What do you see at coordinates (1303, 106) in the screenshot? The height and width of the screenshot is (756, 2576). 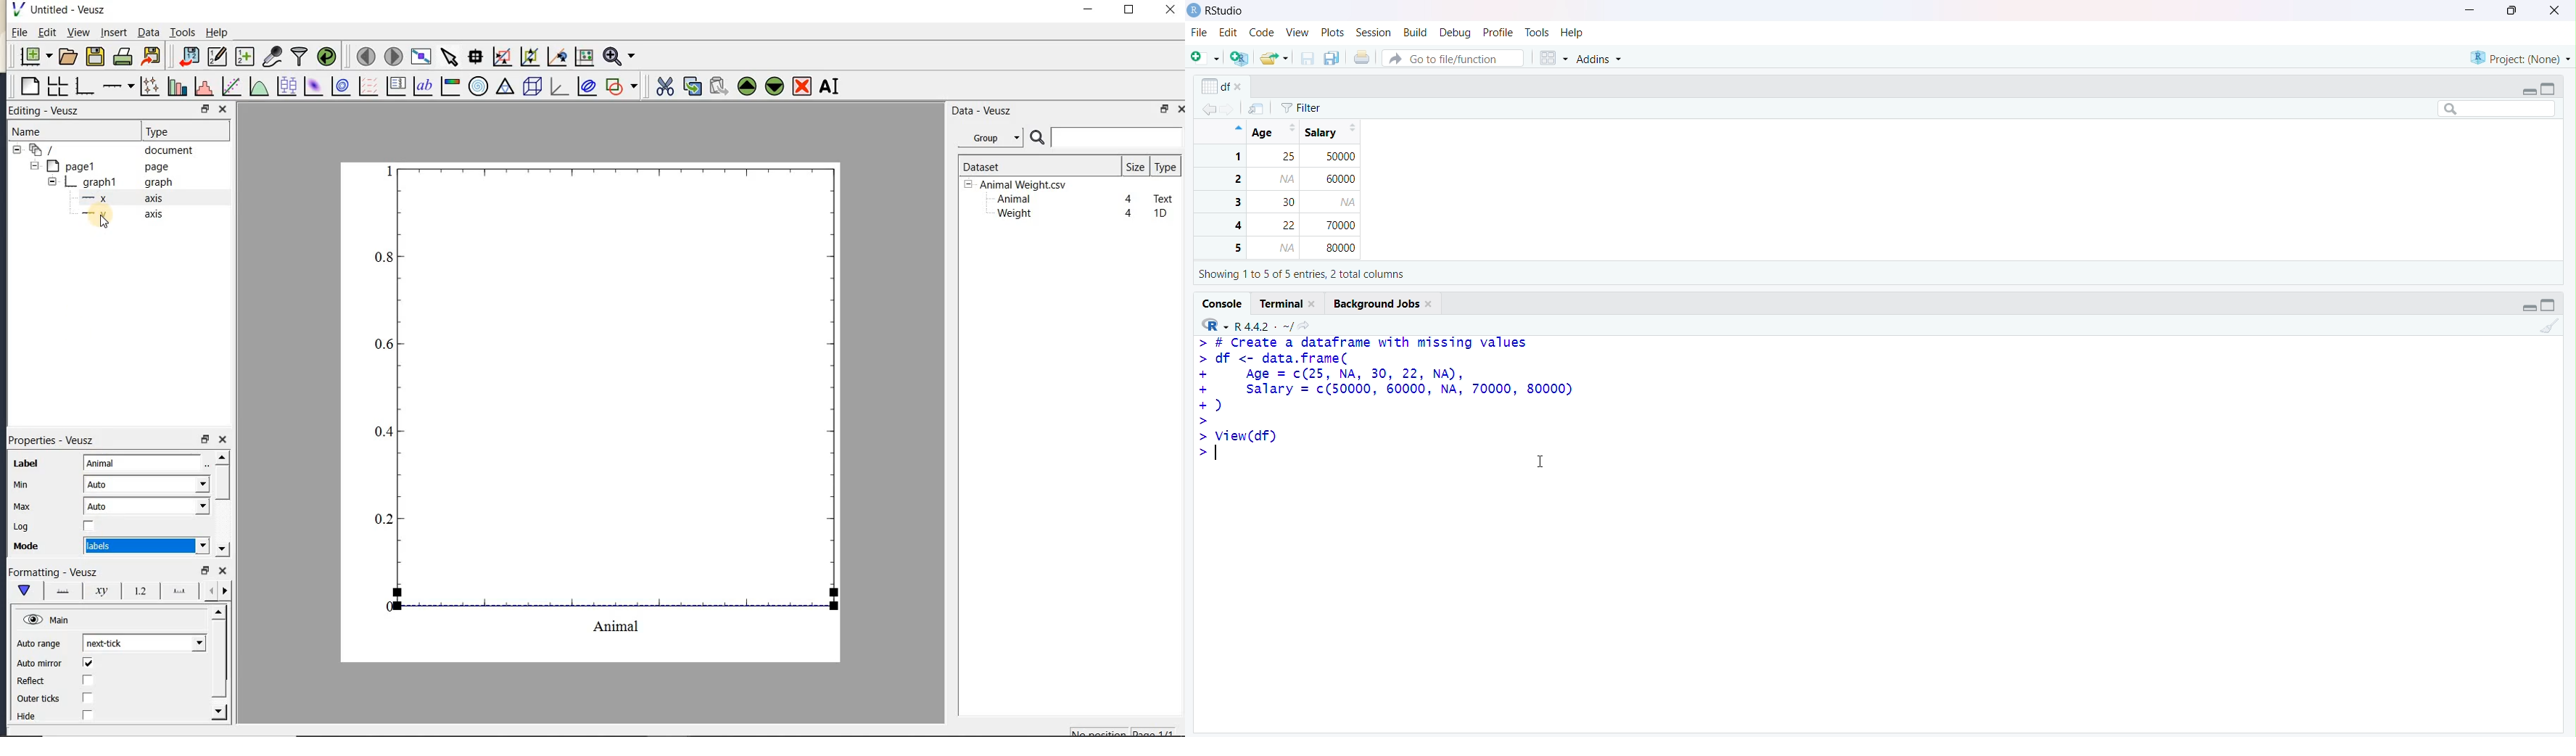 I see `Filter` at bounding box center [1303, 106].